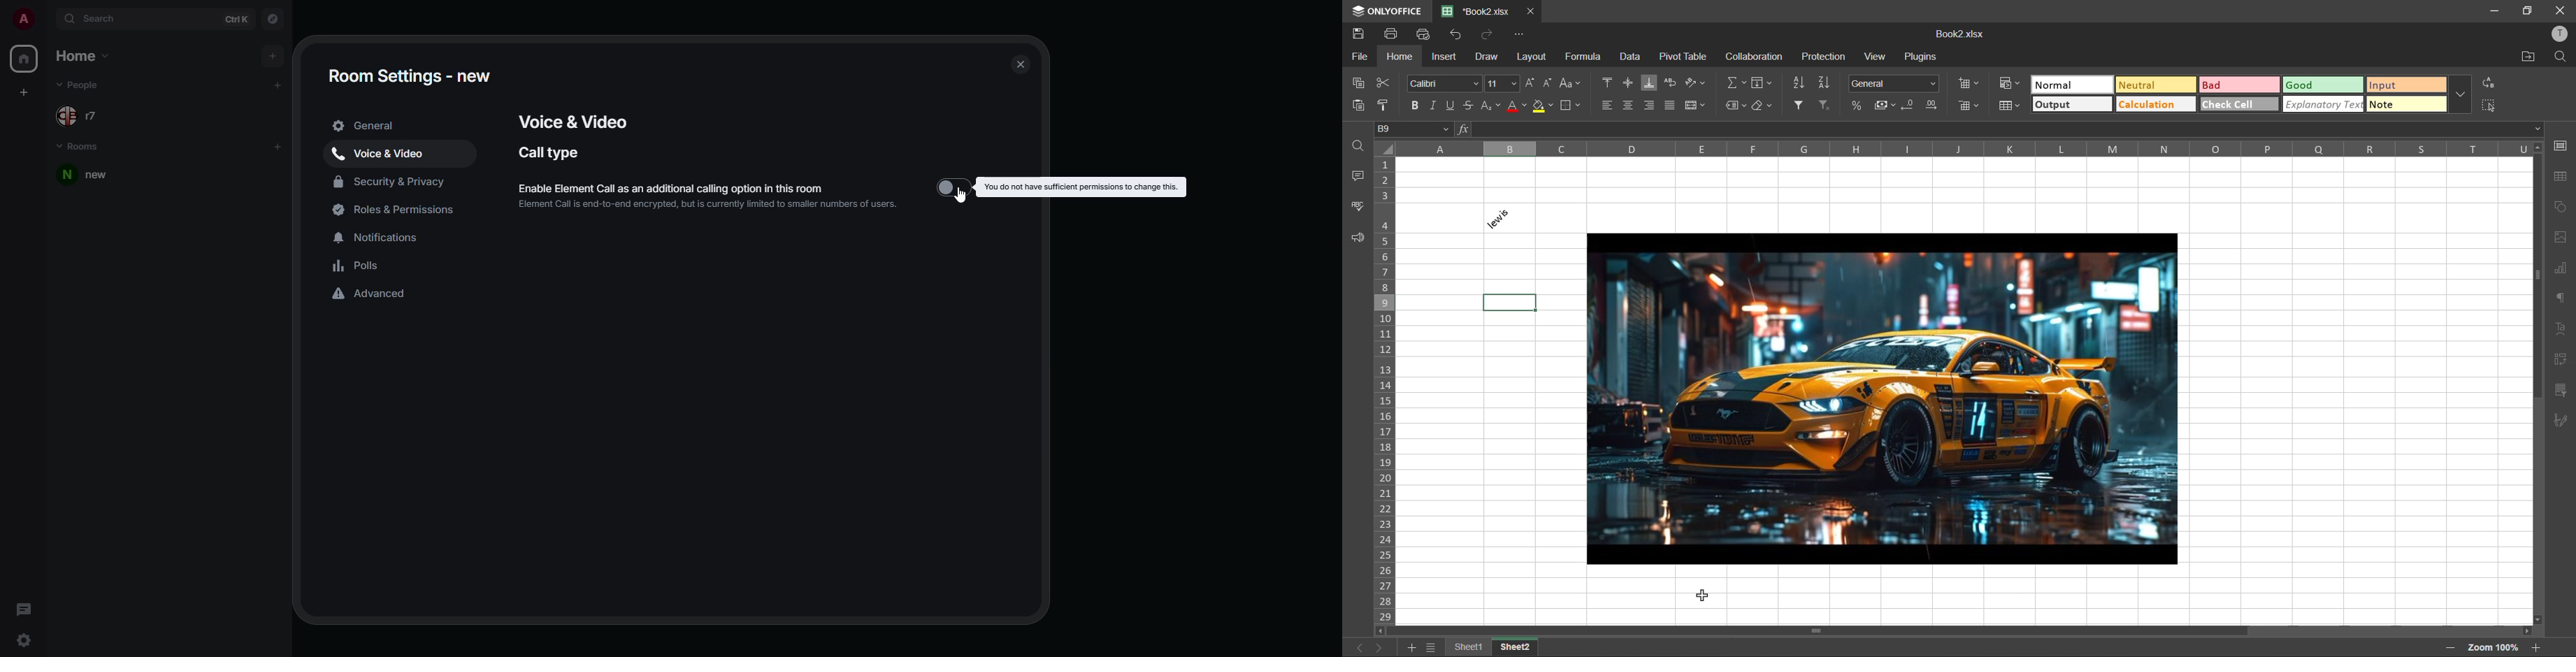 The width and height of the screenshot is (2576, 672). I want to click on pivot table, so click(1682, 57).